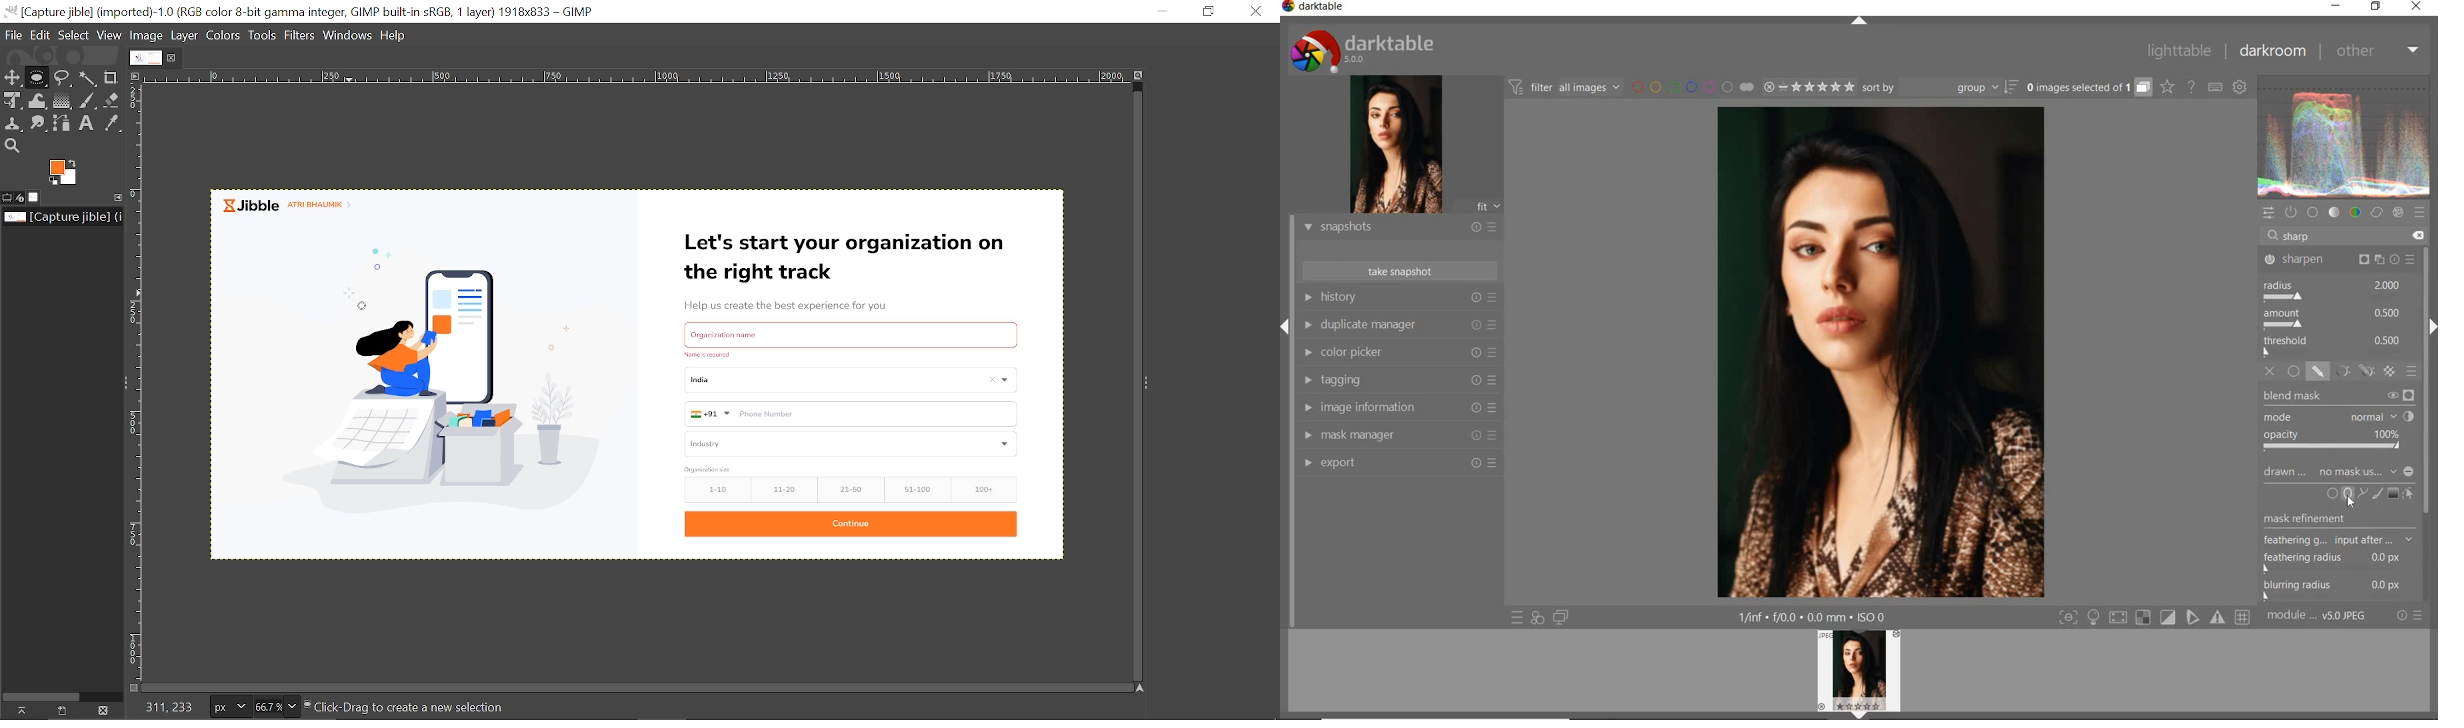 The image size is (2464, 728). What do you see at coordinates (396, 34) in the screenshot?
I see `help` at bounding box center [396, 34].